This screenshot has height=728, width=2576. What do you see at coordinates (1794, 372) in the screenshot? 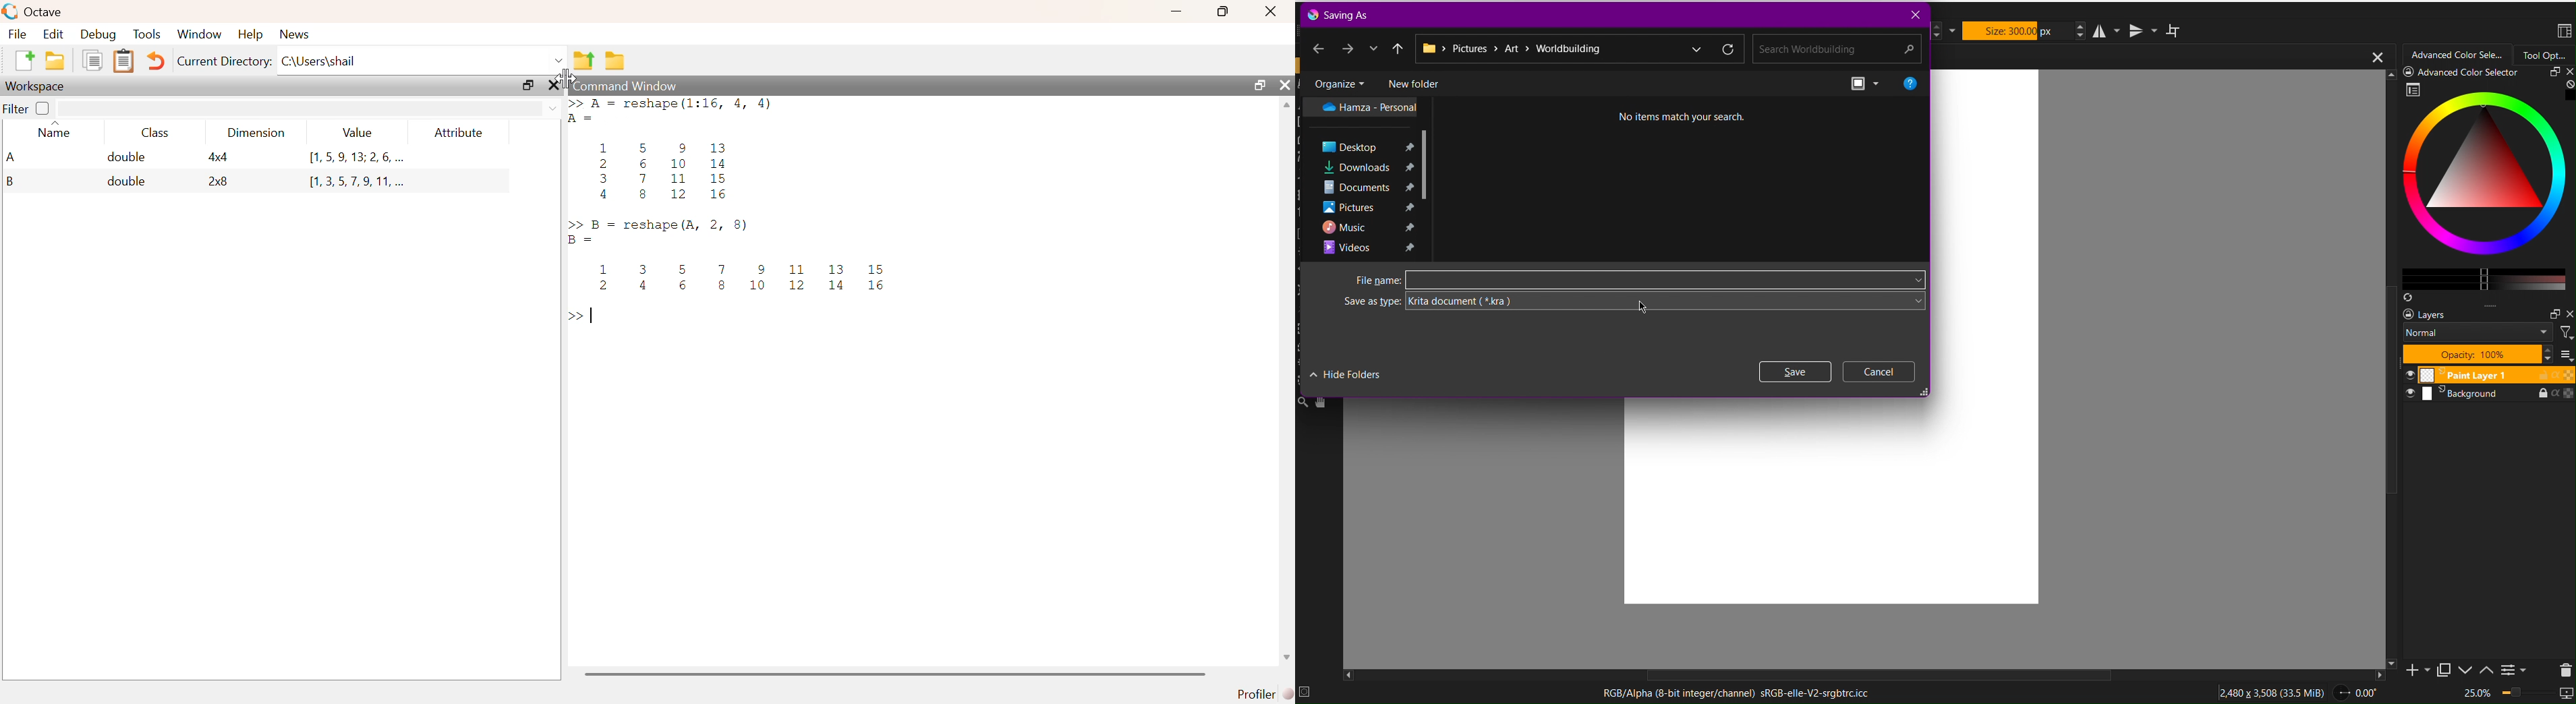
I see `` at bounding box center [1794, 372].